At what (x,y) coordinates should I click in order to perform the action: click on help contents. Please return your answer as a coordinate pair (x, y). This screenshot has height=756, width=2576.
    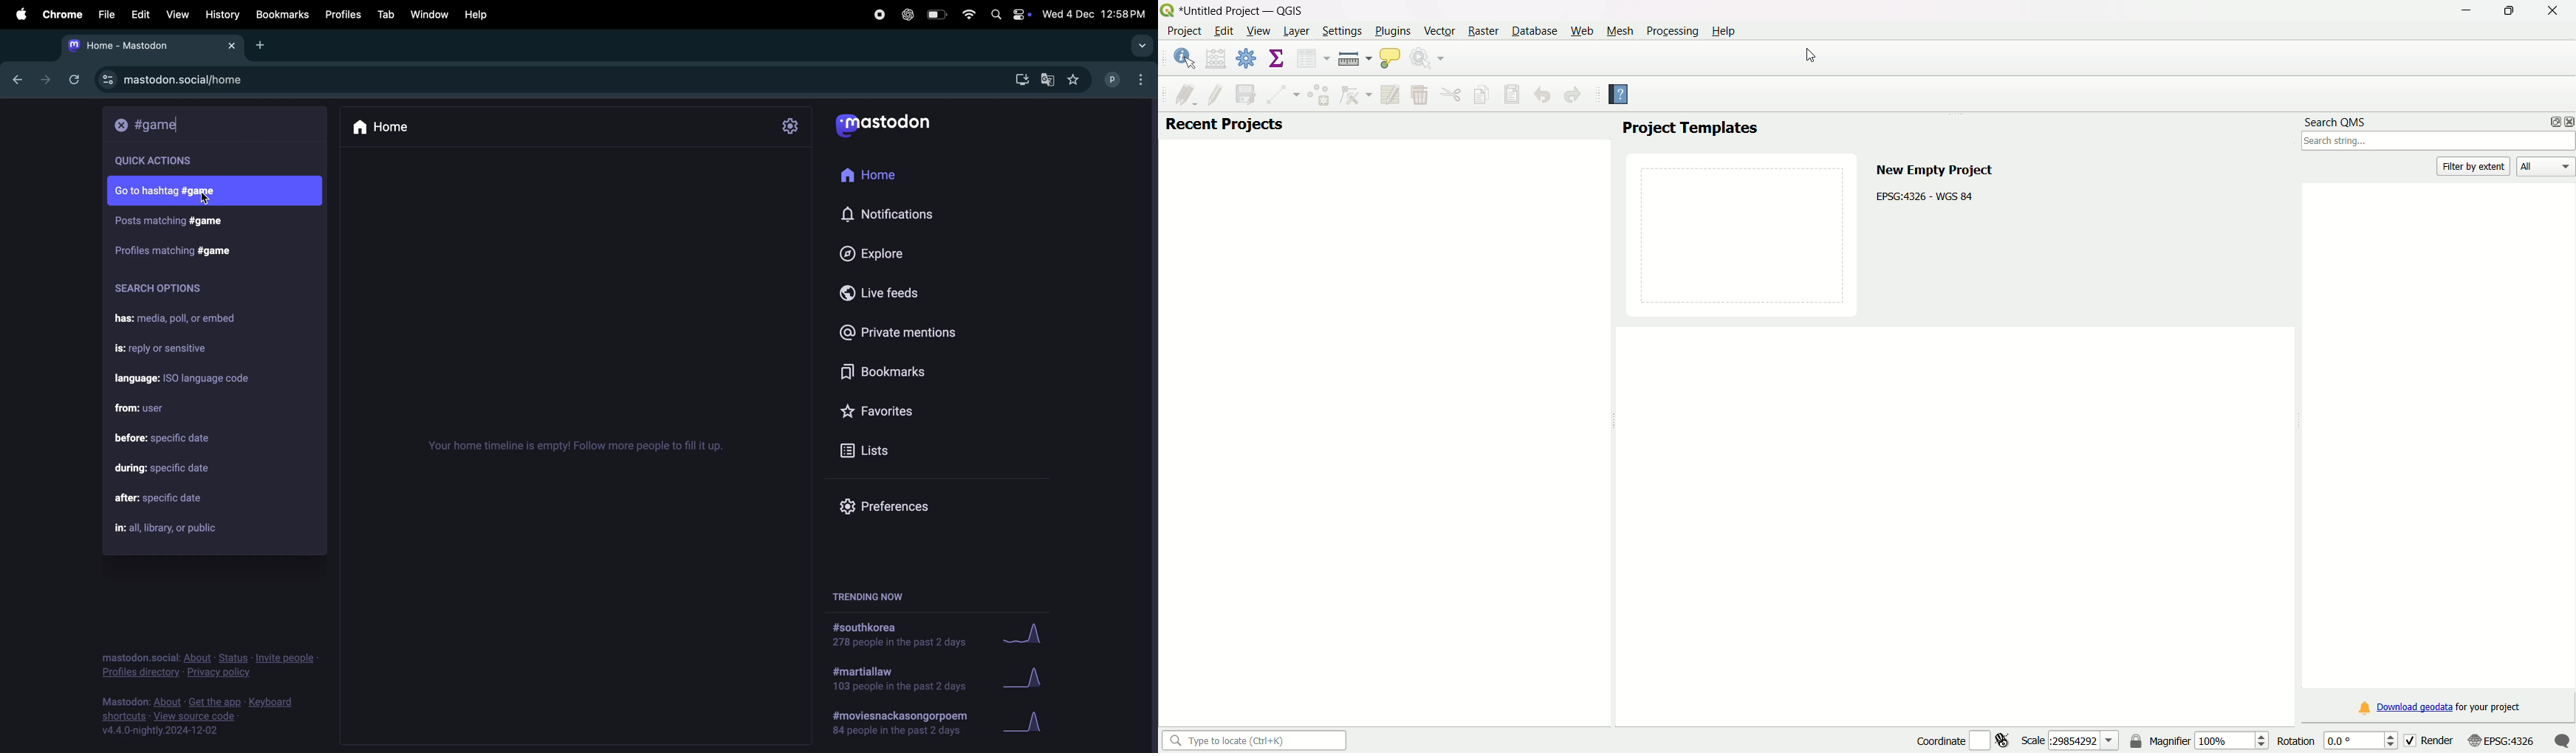
    Looking at the image, I should click on (1620, 96).